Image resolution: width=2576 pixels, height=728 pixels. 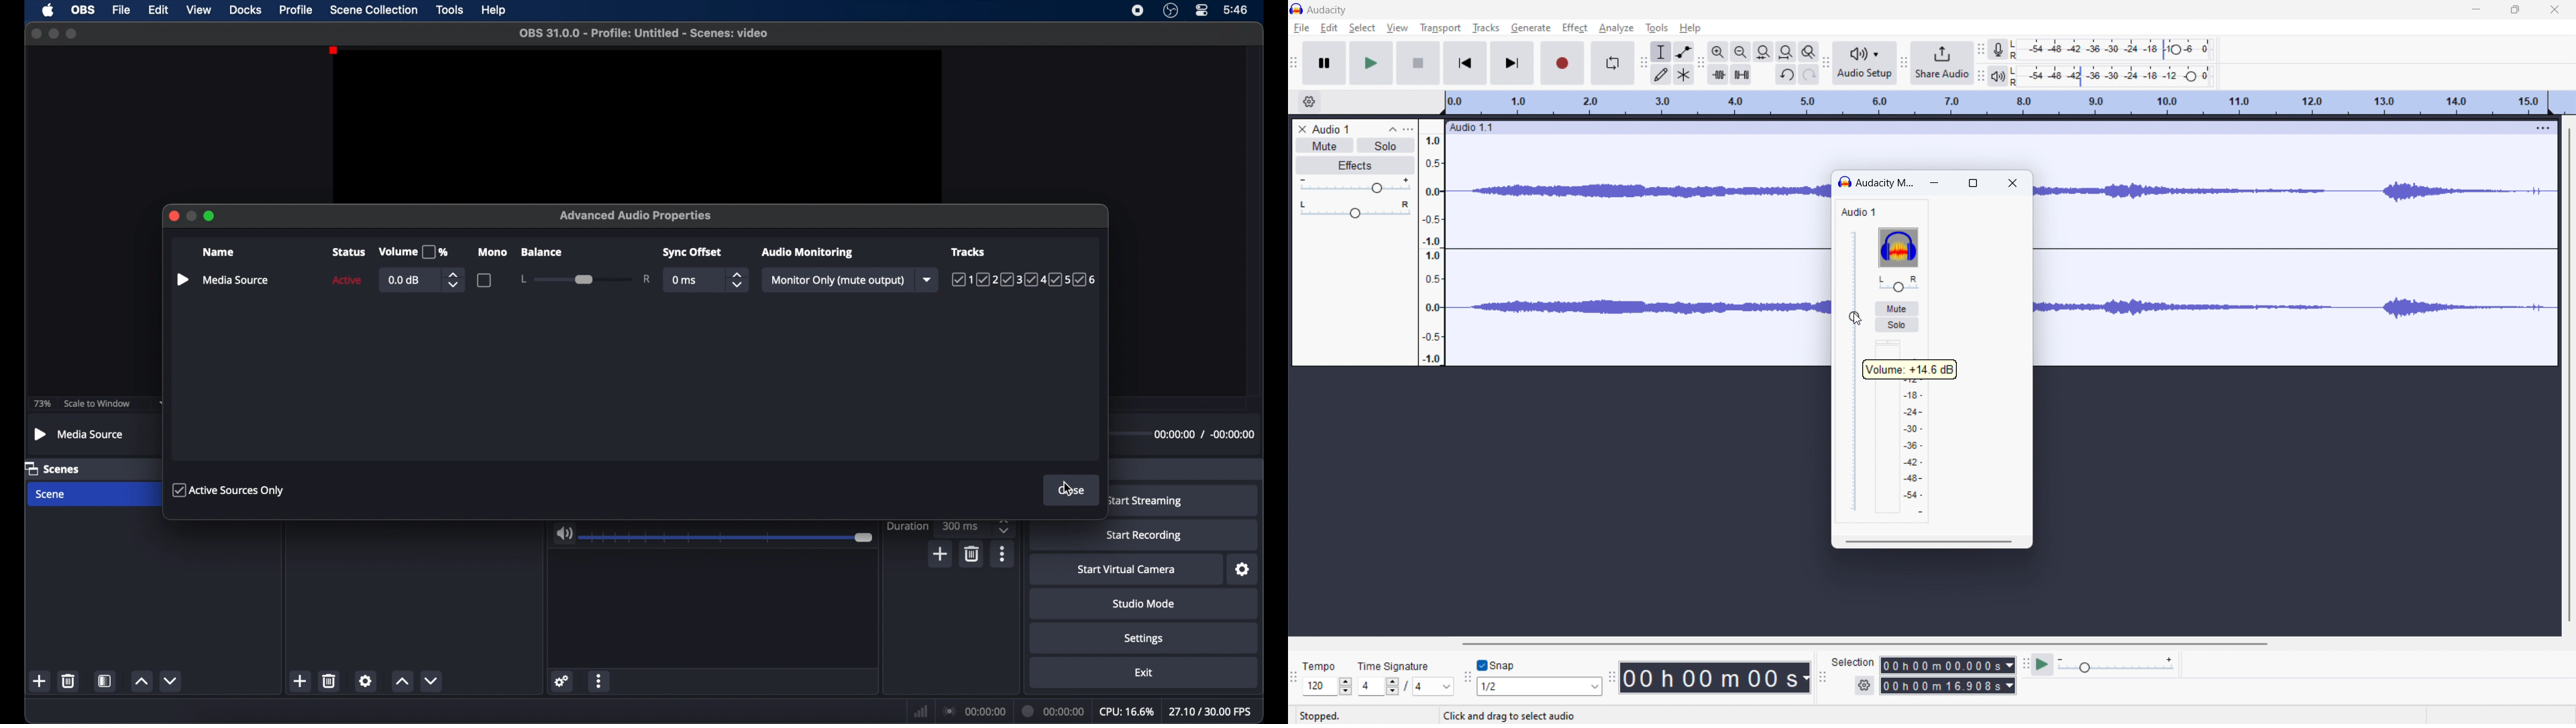 What do you see at coordinates (297, 9) in the screenshot?
I see `profile` at bounding box center [297, 9].